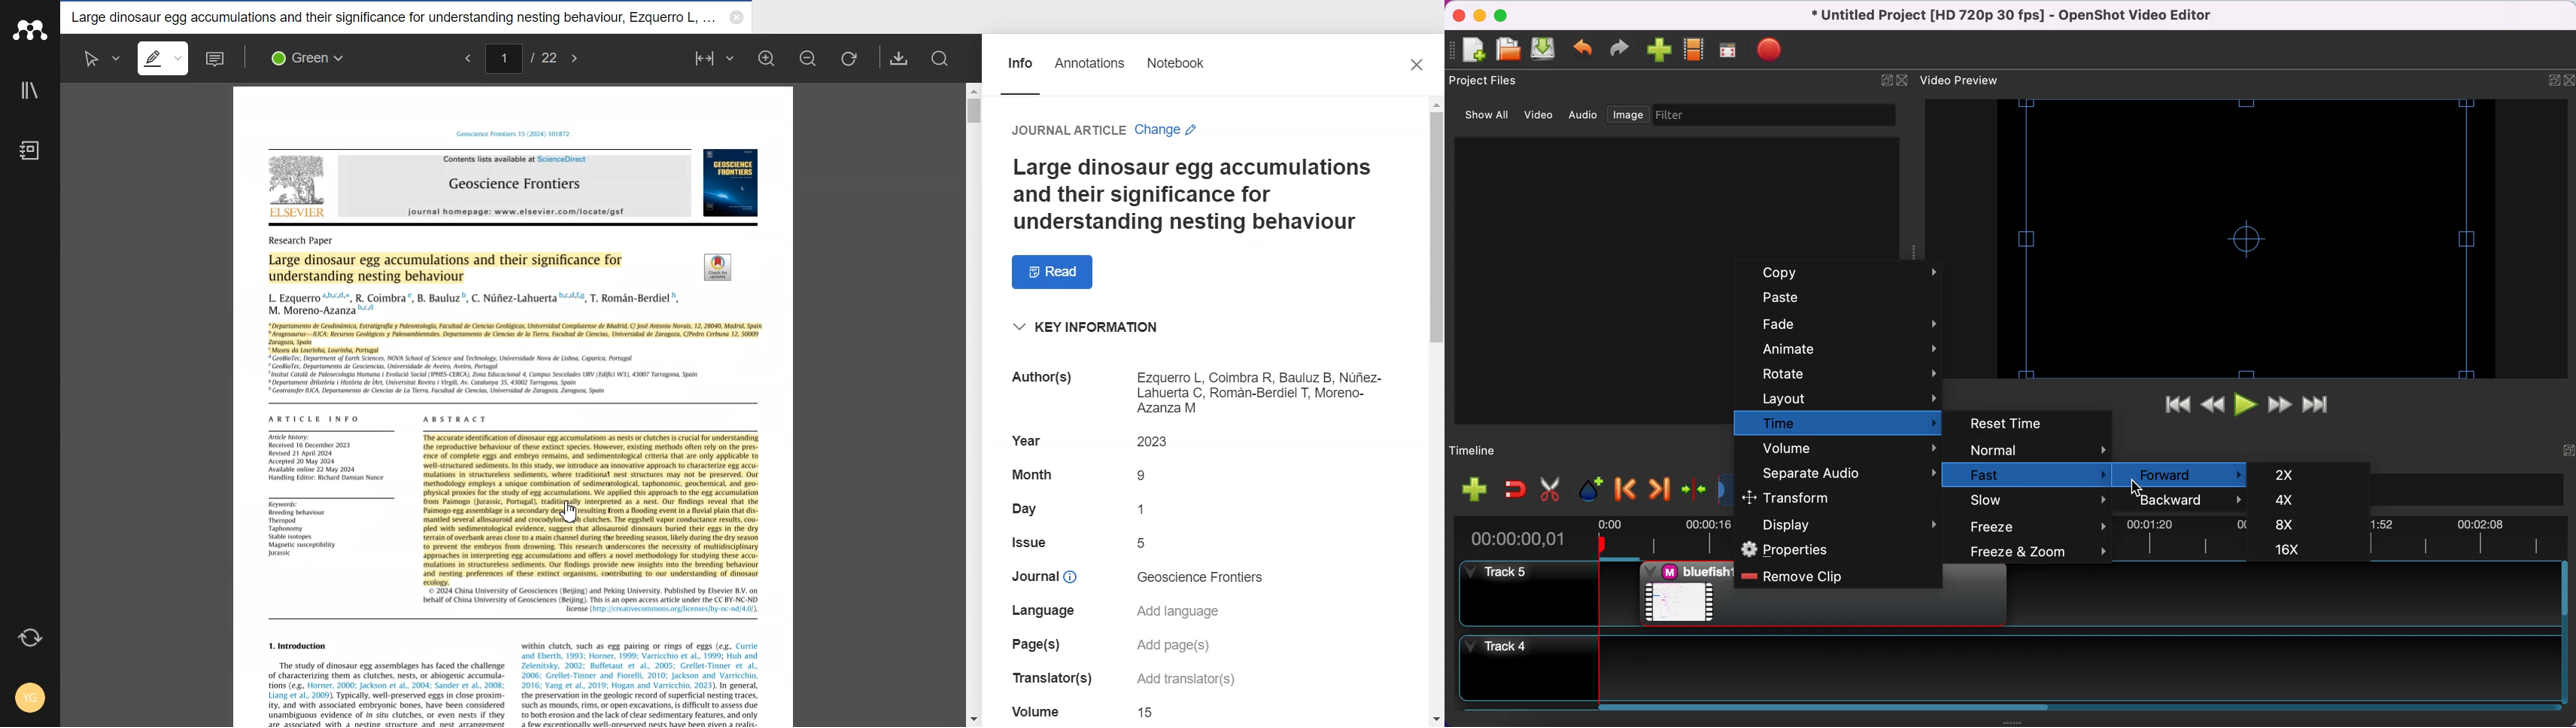 This screenshot has height=728, width=2576. I want to click on time, so click(1836, 423).